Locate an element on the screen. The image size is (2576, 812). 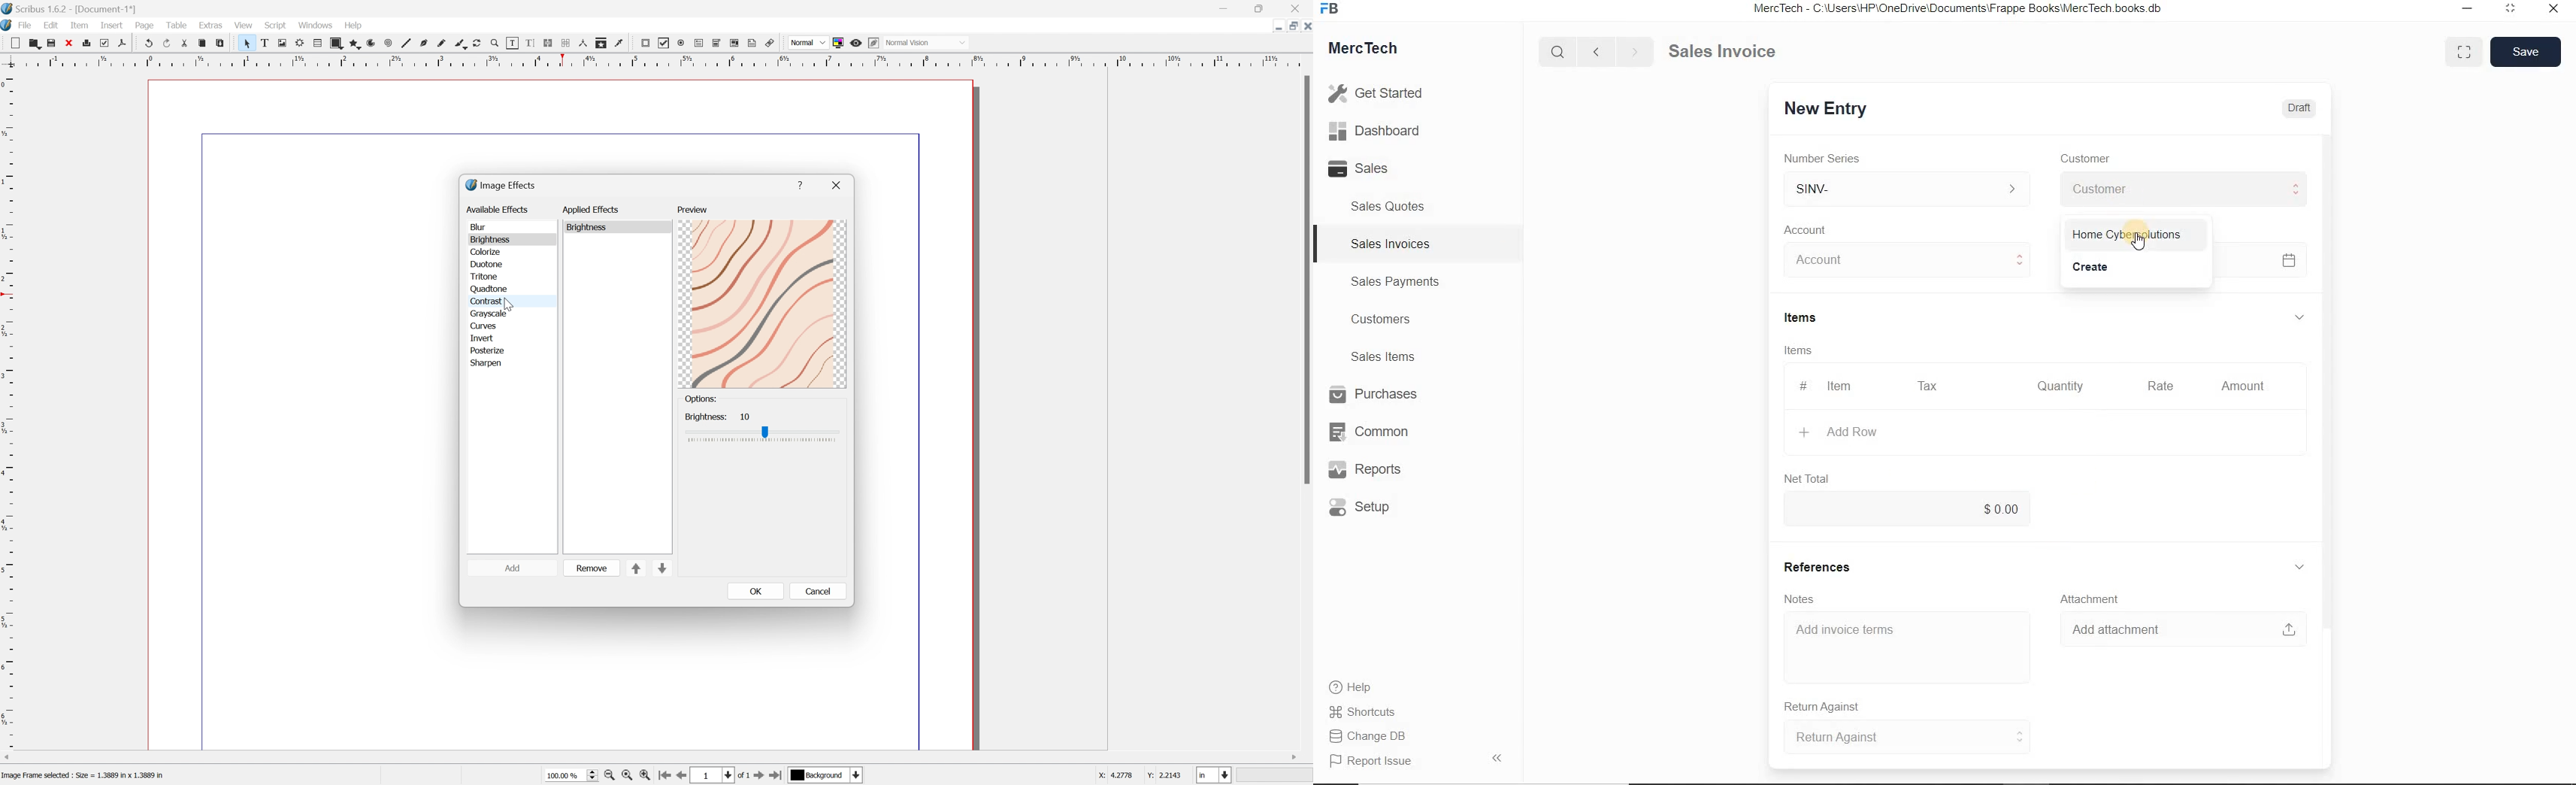
MercTech is located at coordinates (1370, 51).